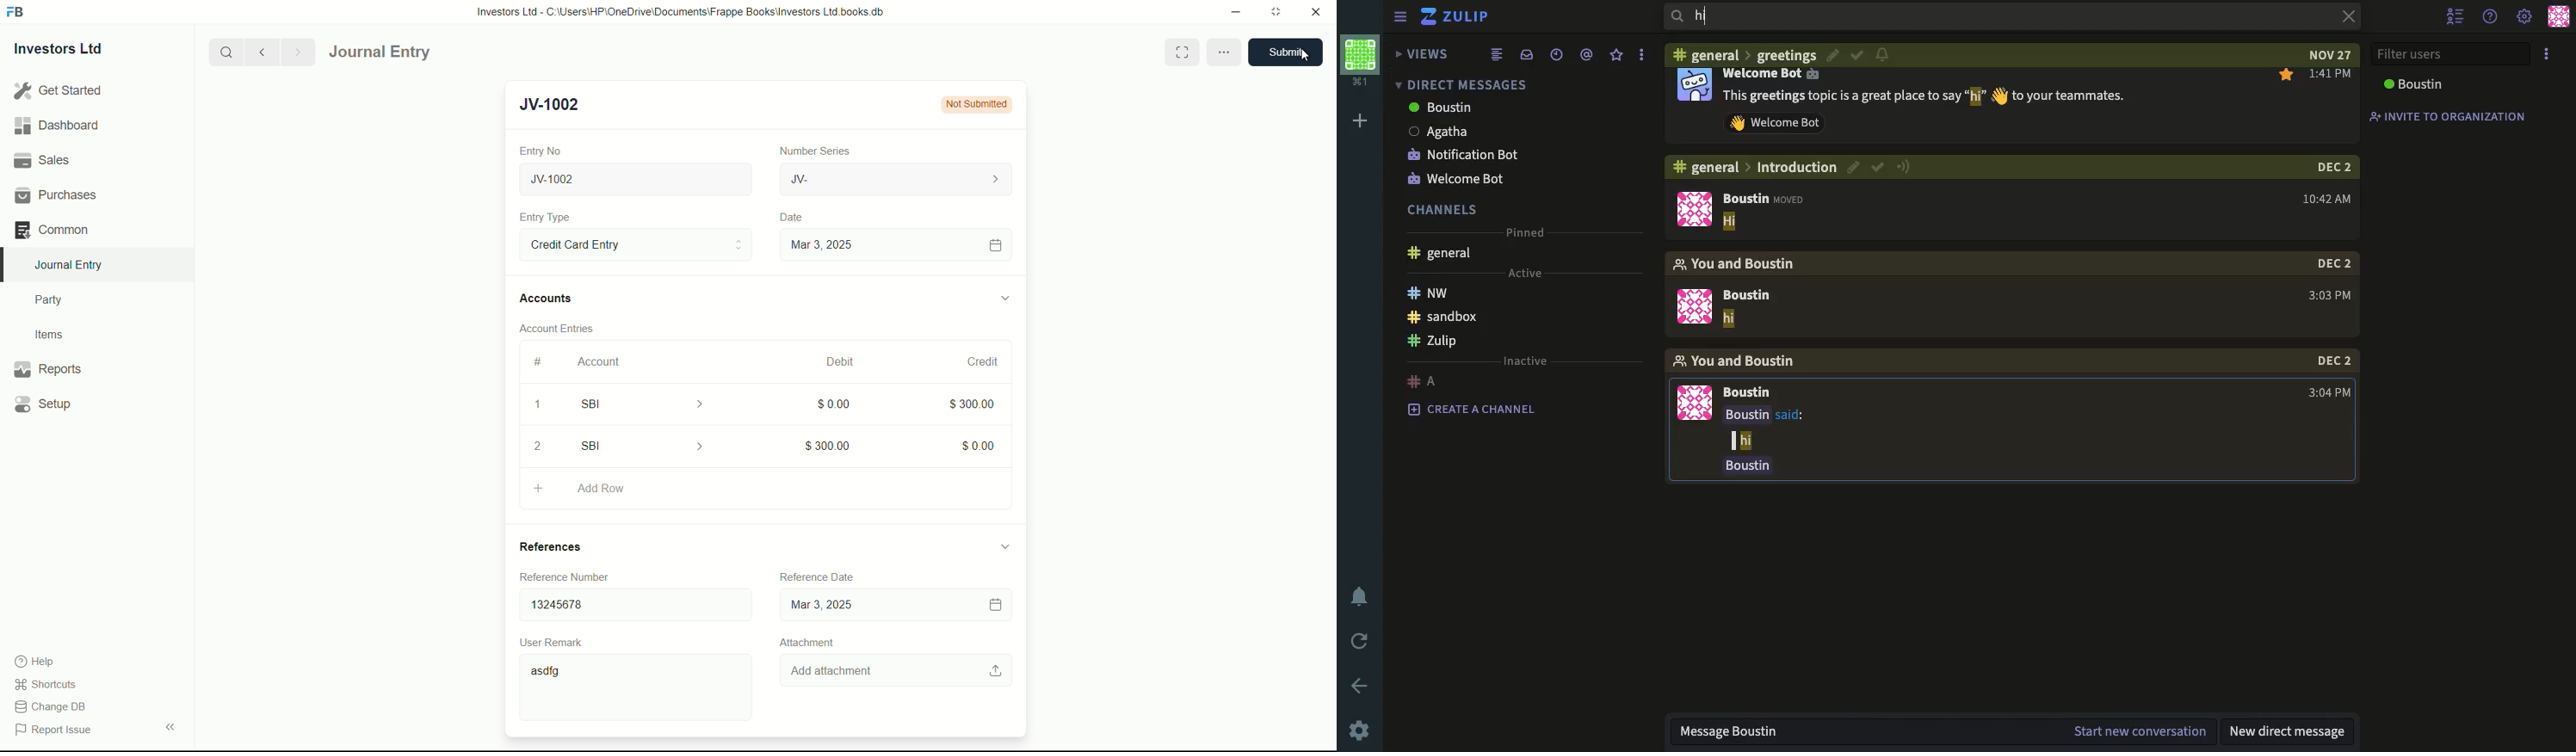  Describe the element at coordinates (638, 180) in the screenshot. I see `New Journal Entry 05` at that location.